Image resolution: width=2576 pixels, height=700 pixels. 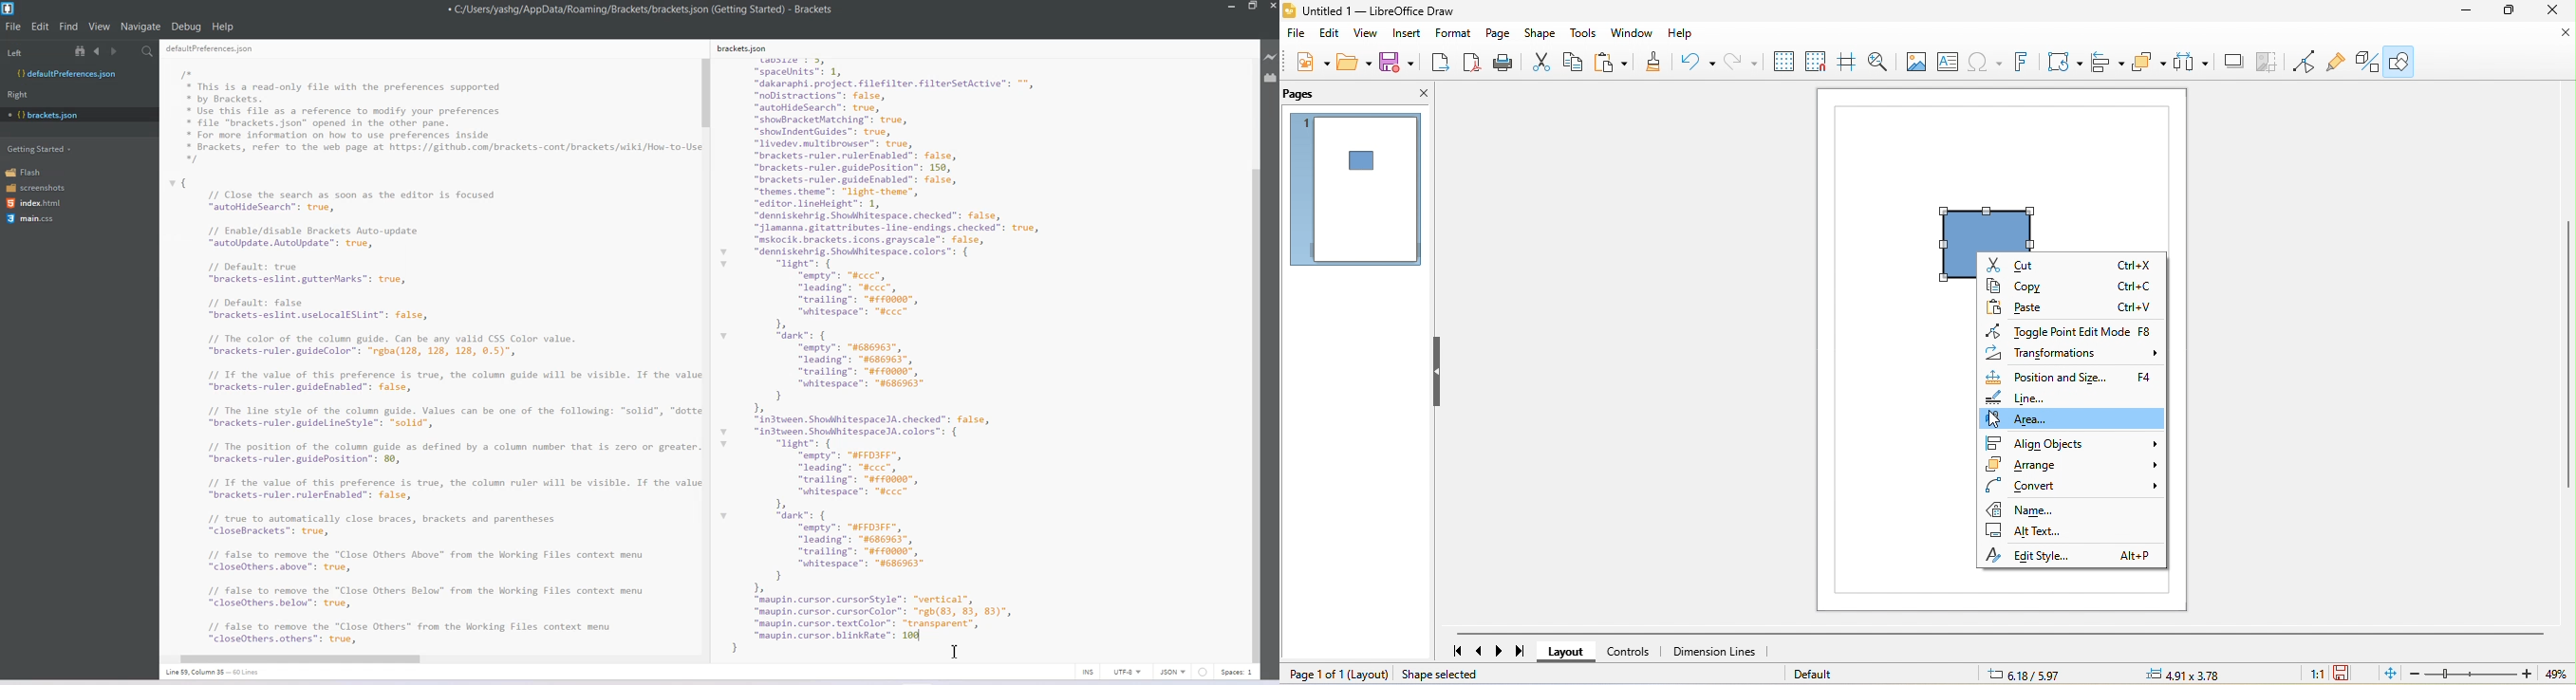 What do you see at coordinates (69, 26) in the screenshot?
I see `Find` at bounding box center [69, 26].